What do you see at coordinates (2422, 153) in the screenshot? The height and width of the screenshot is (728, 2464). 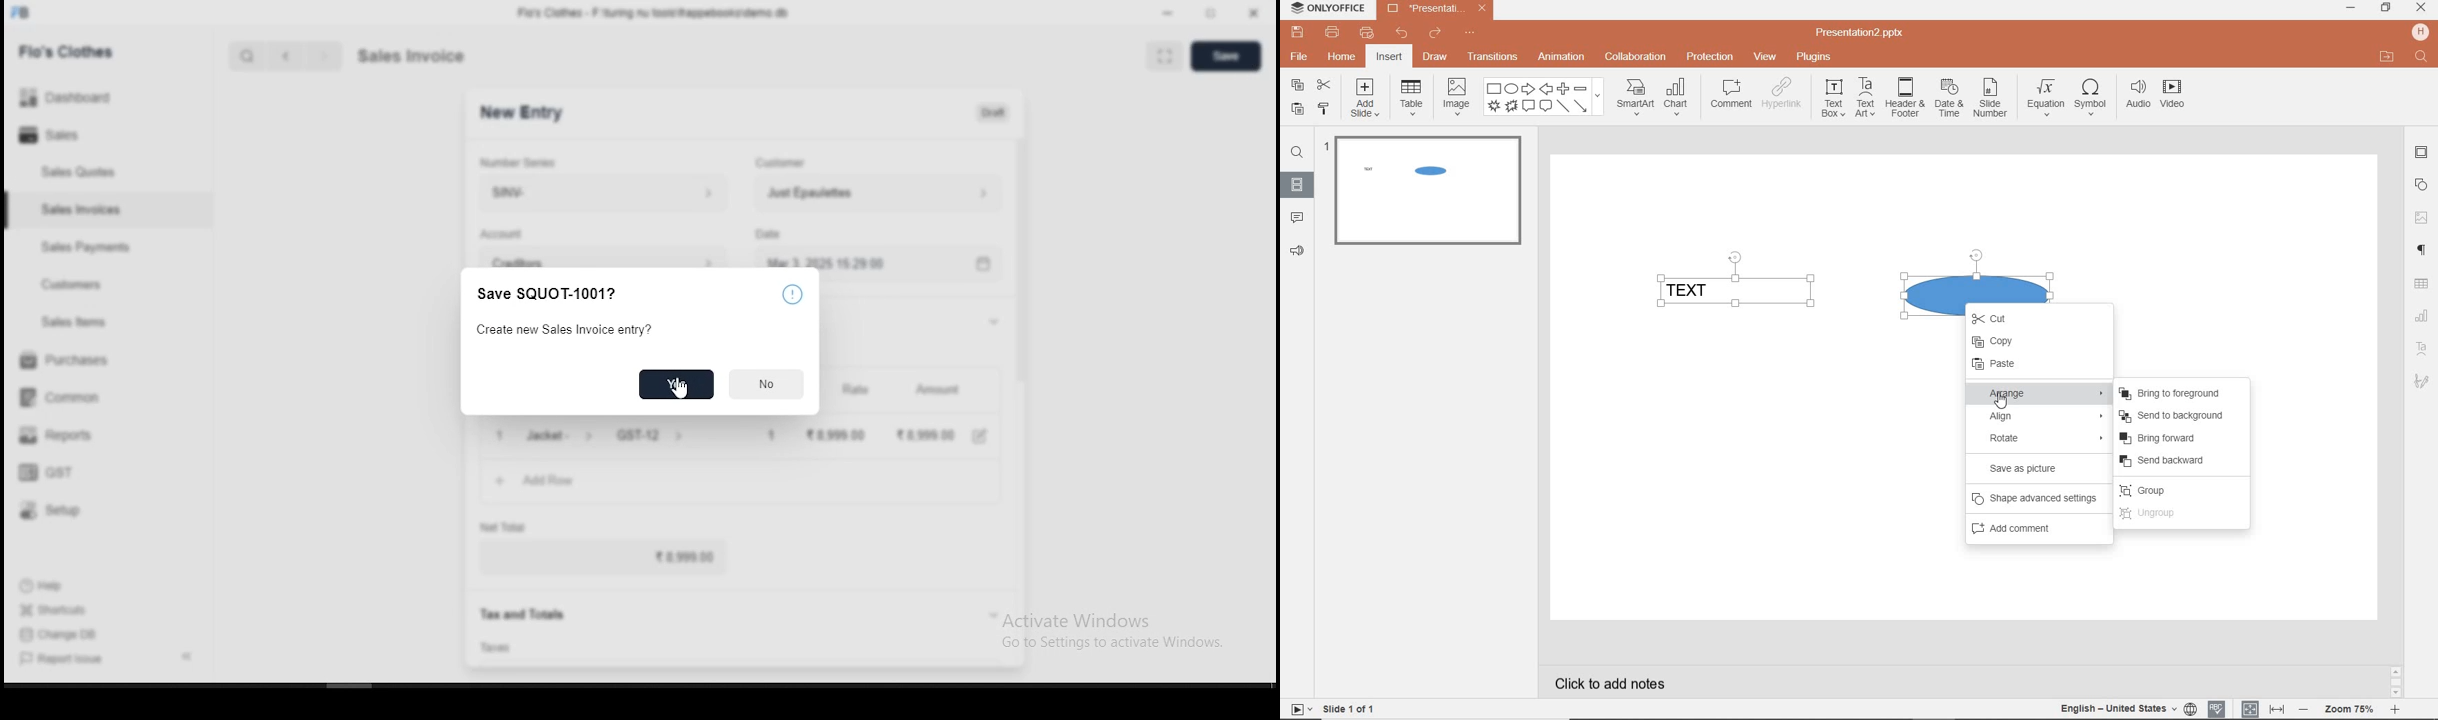 I see `SLIDE SETTINGS` at bounding box center [2422, 153].